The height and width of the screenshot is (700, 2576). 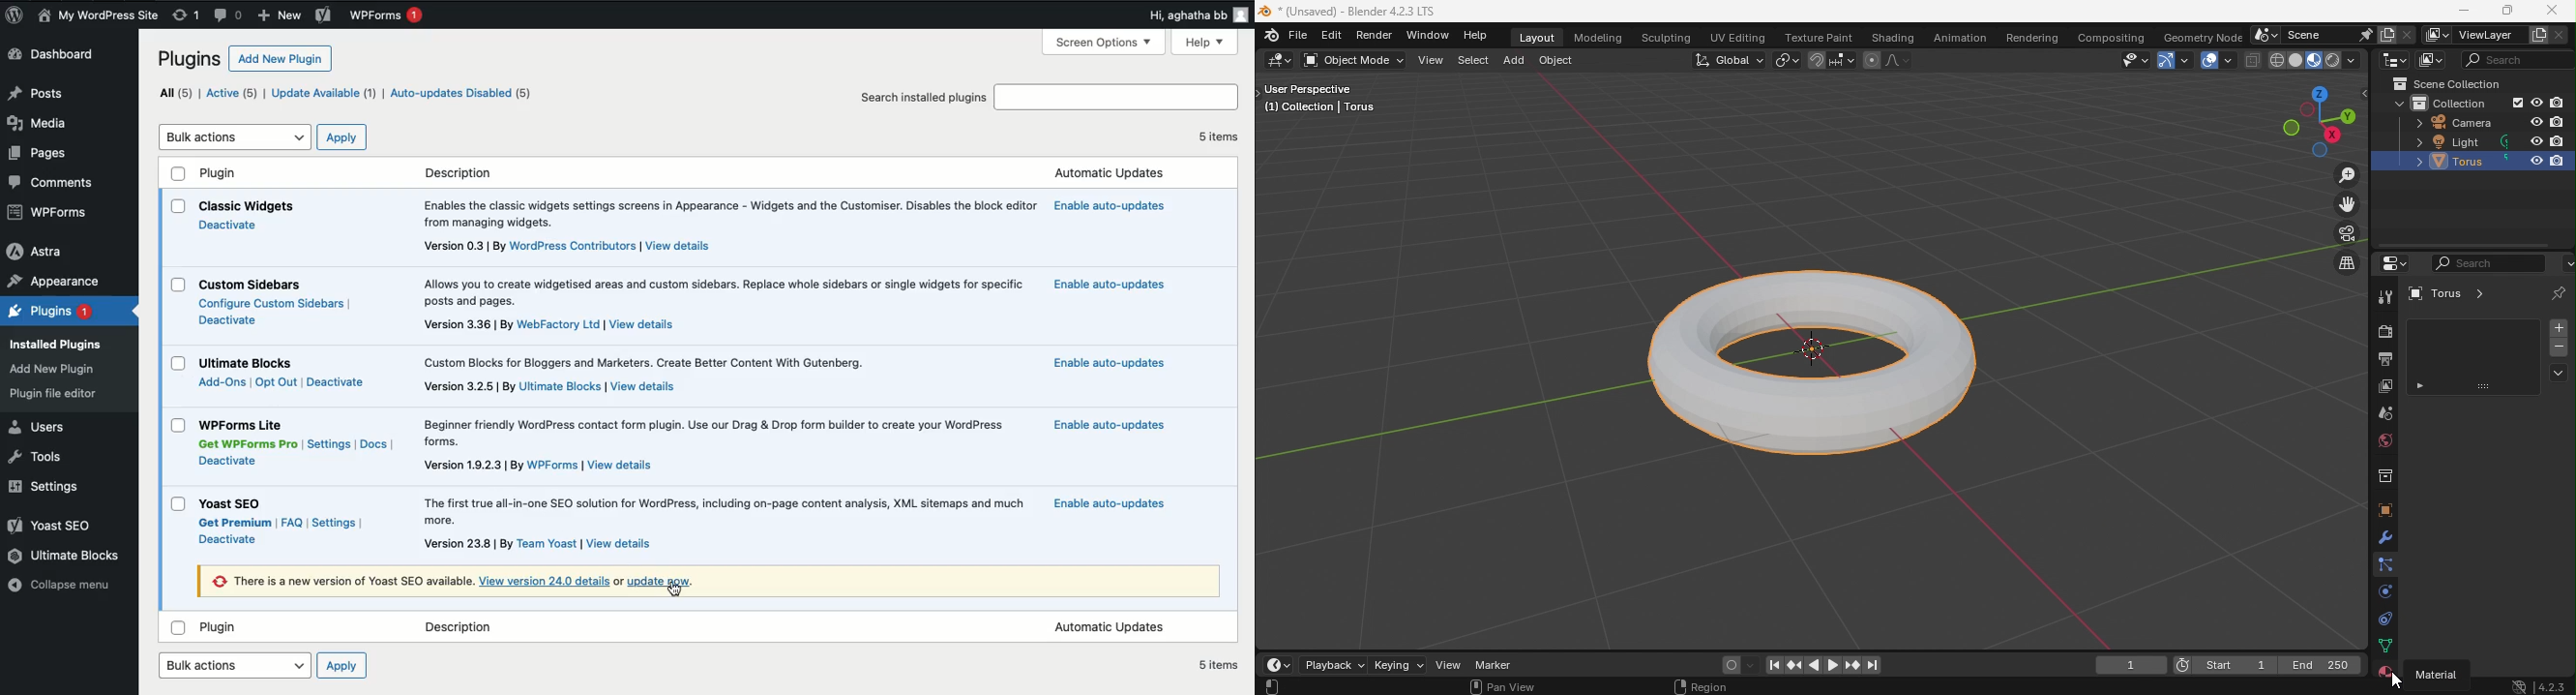 What do you see at coordinates (1875, 665) in the screenshot?
I see `Jump to first/last frame in frame range` at bounding box center [1875, 665].